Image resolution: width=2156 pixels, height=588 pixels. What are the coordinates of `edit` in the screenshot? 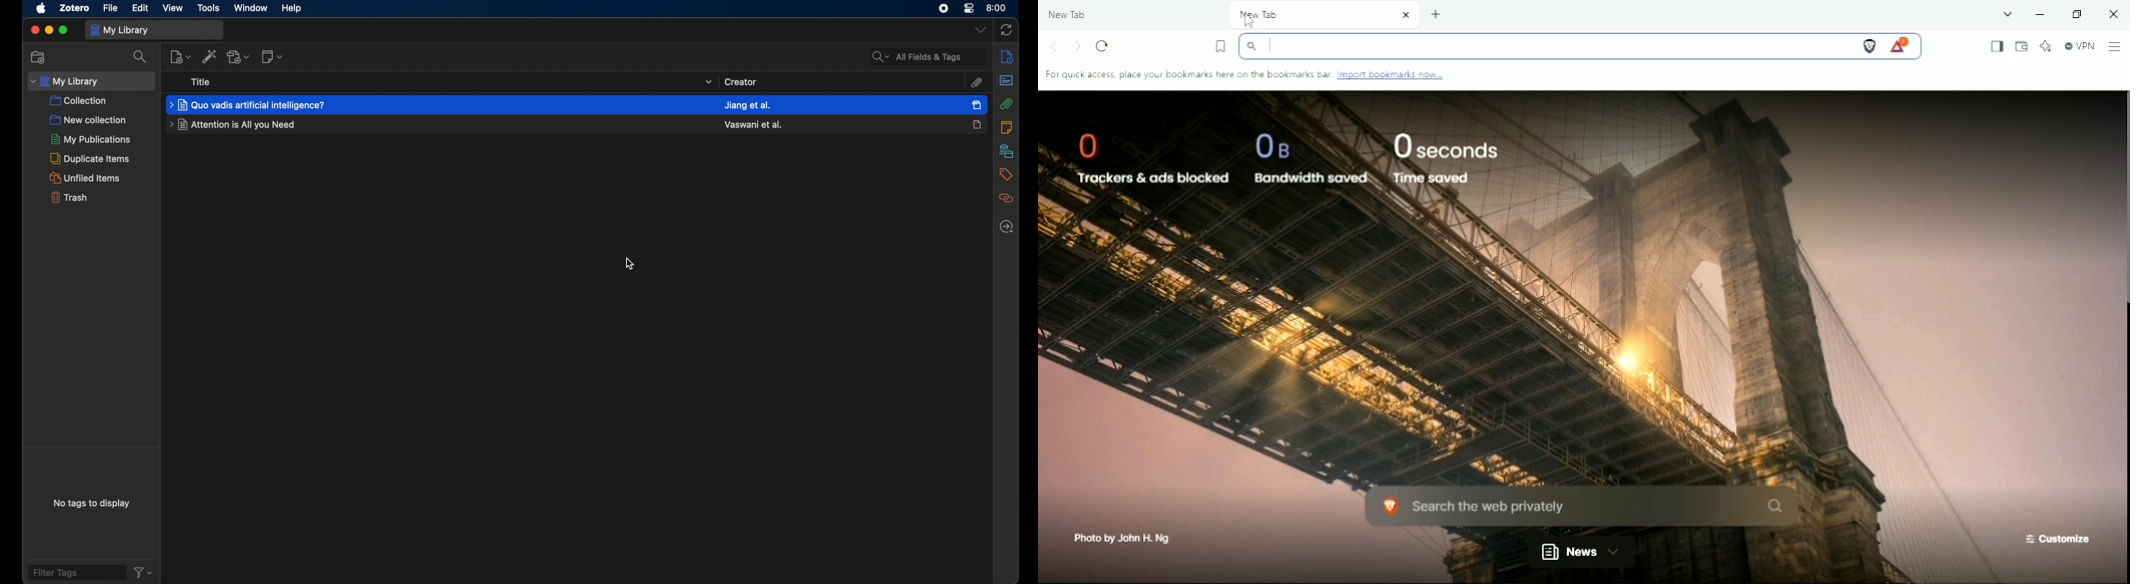 It's located at (141, 8).